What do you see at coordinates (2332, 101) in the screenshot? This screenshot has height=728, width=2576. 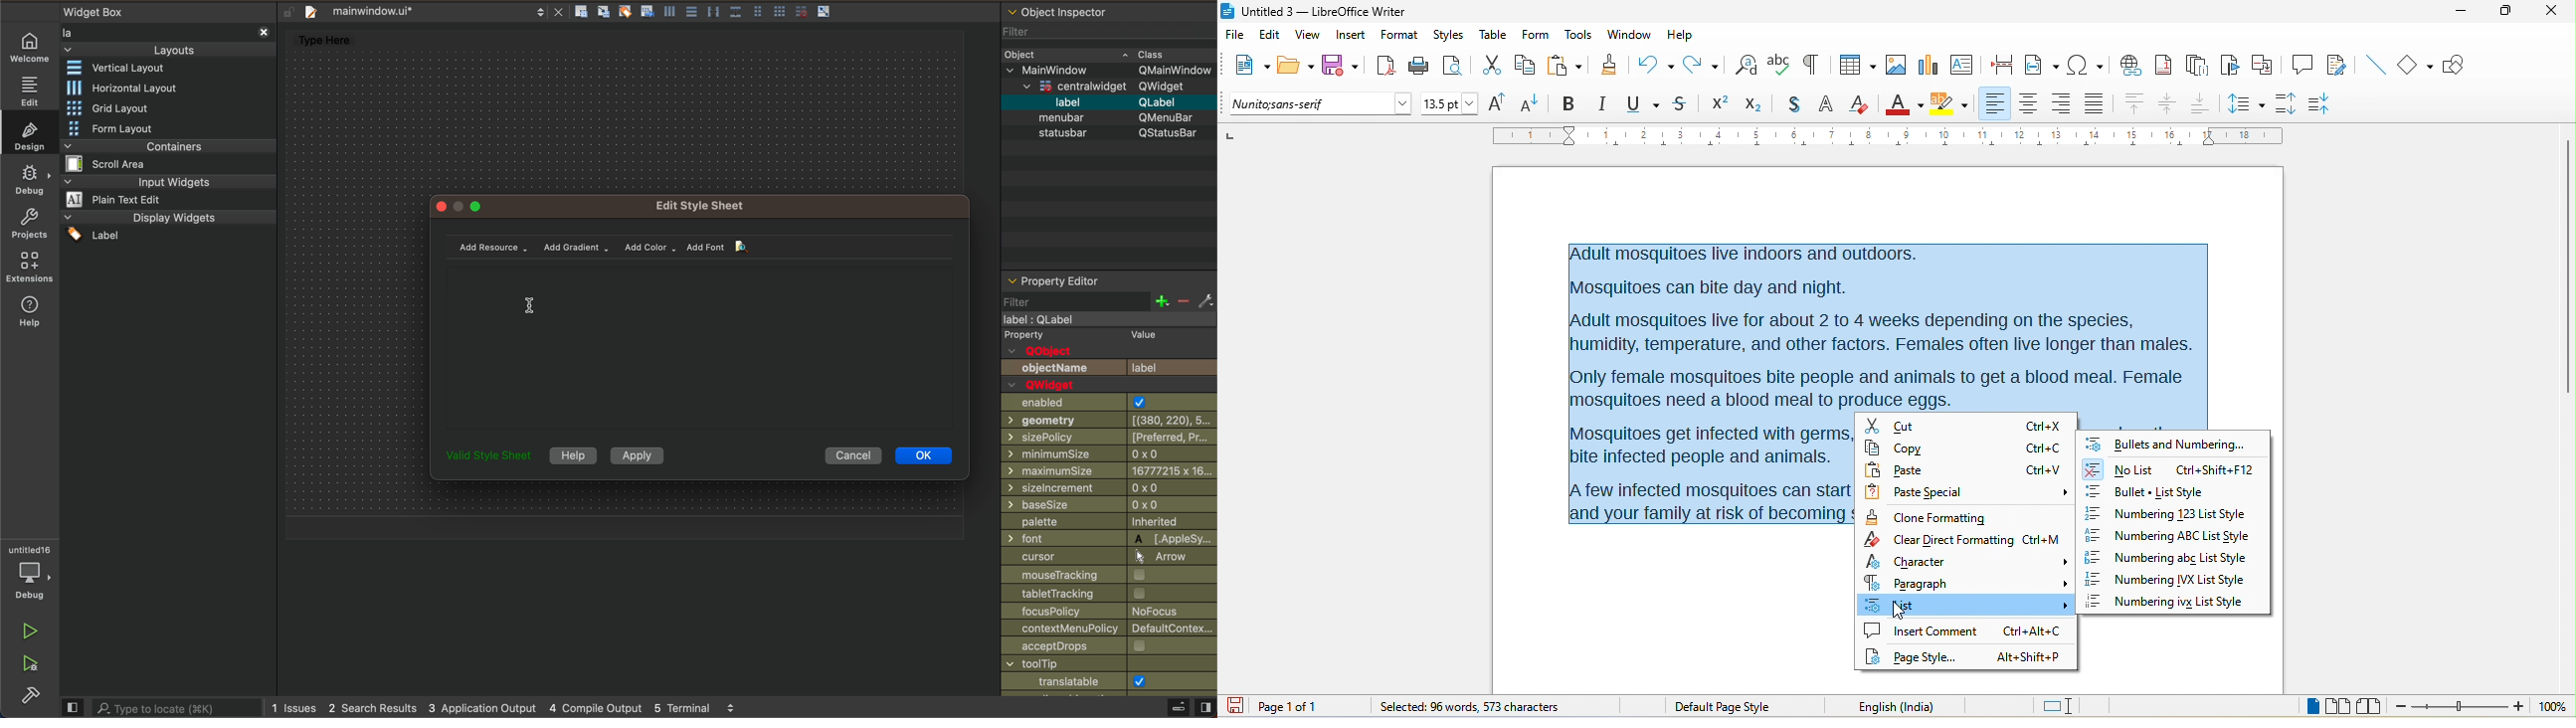 I see `decrease paragraph spacing` at bounding box center [2332, 101].